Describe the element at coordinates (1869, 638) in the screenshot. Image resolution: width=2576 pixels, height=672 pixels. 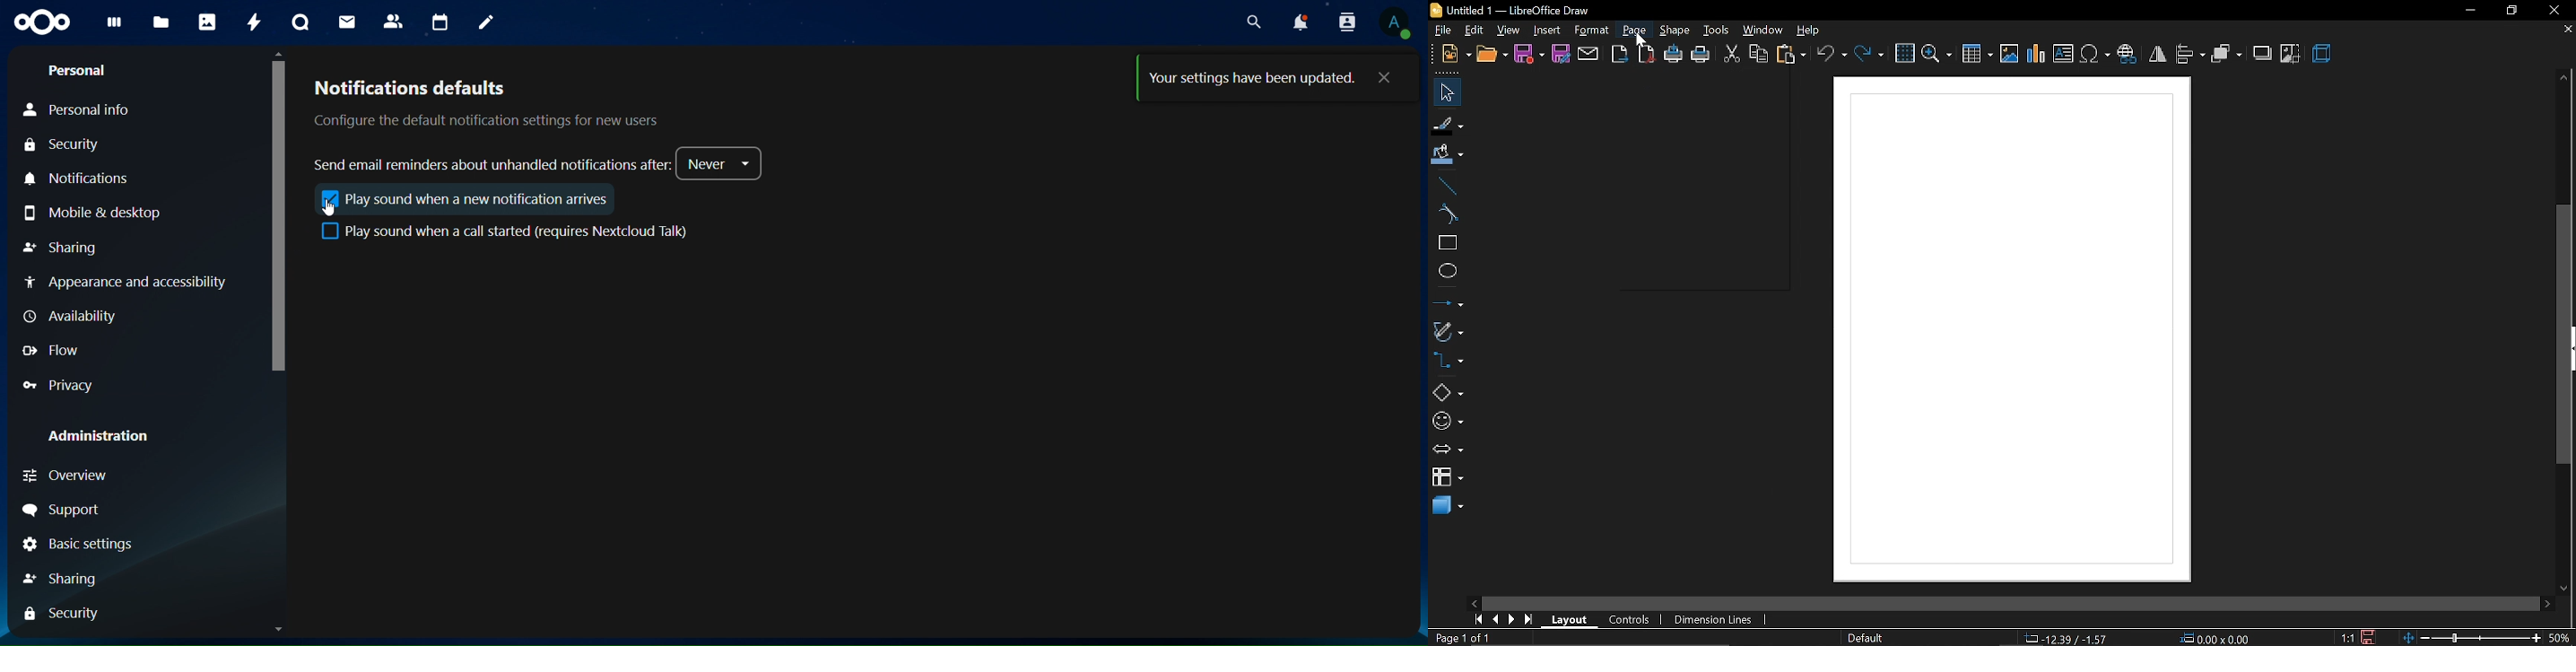
I see `Defaul - page style` at that location.